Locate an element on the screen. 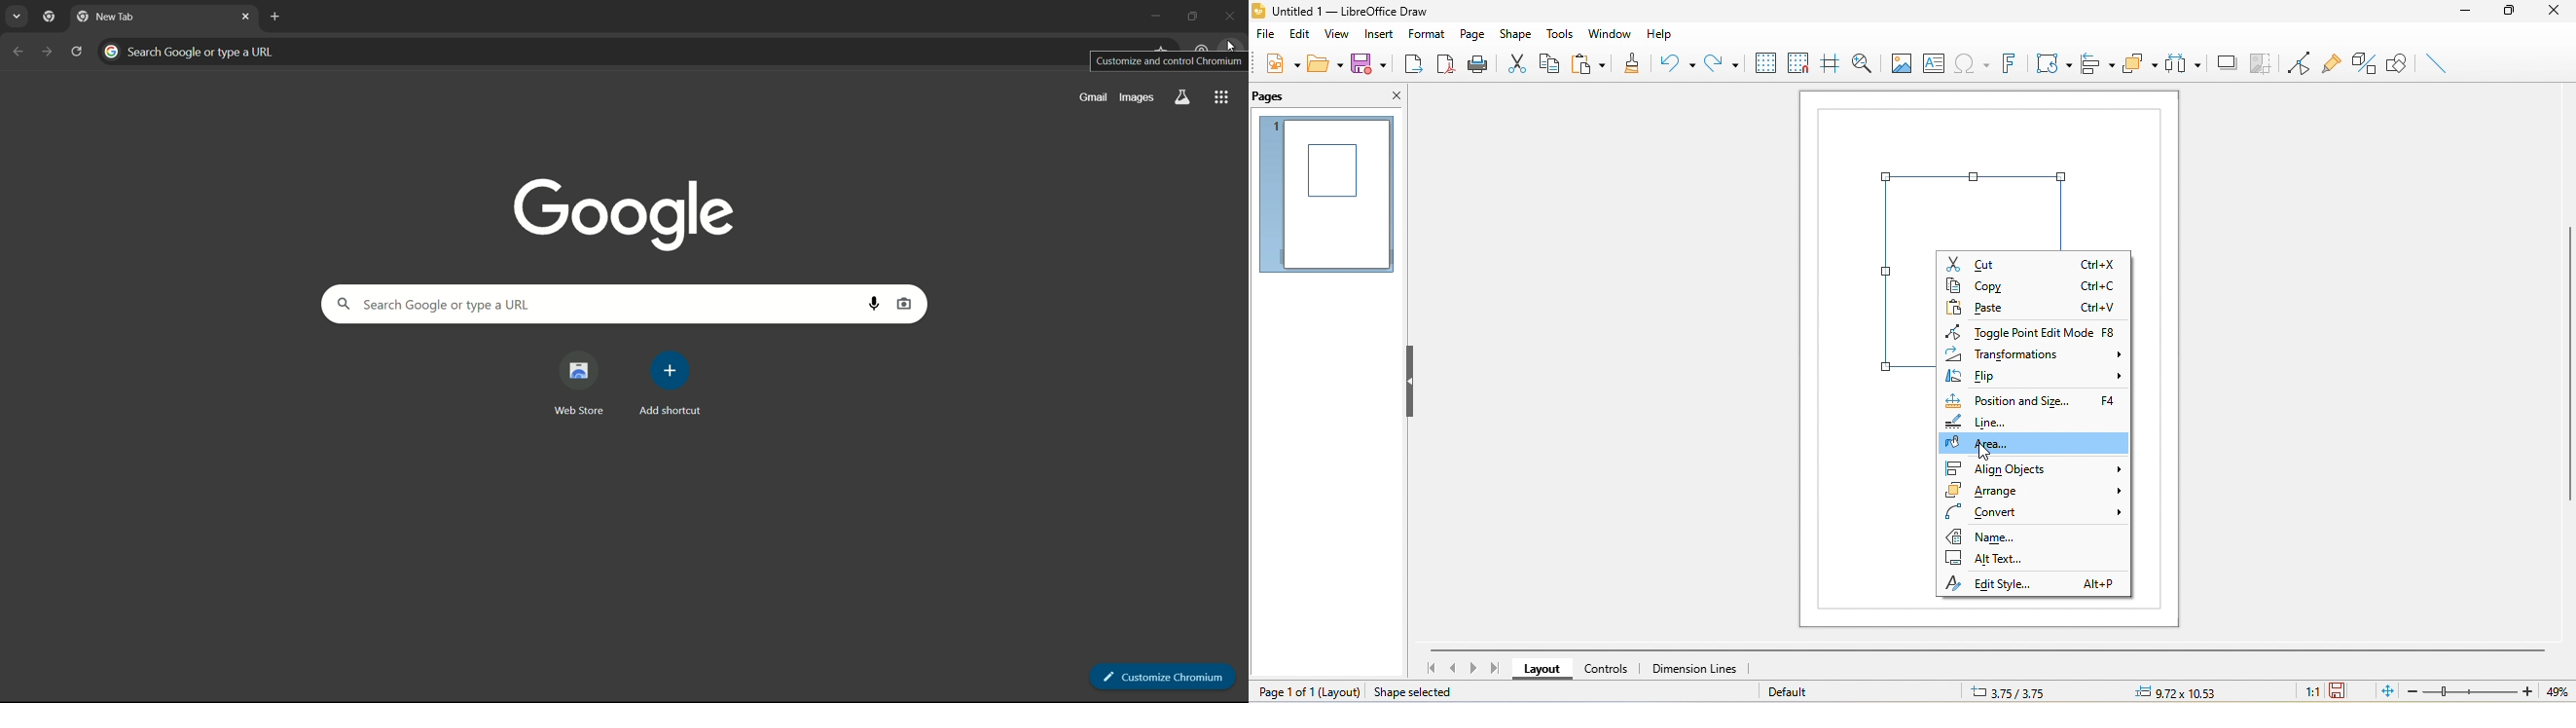 The width and height of the screenshot is (2576, 728). close is located at coordinates (1391, 97).